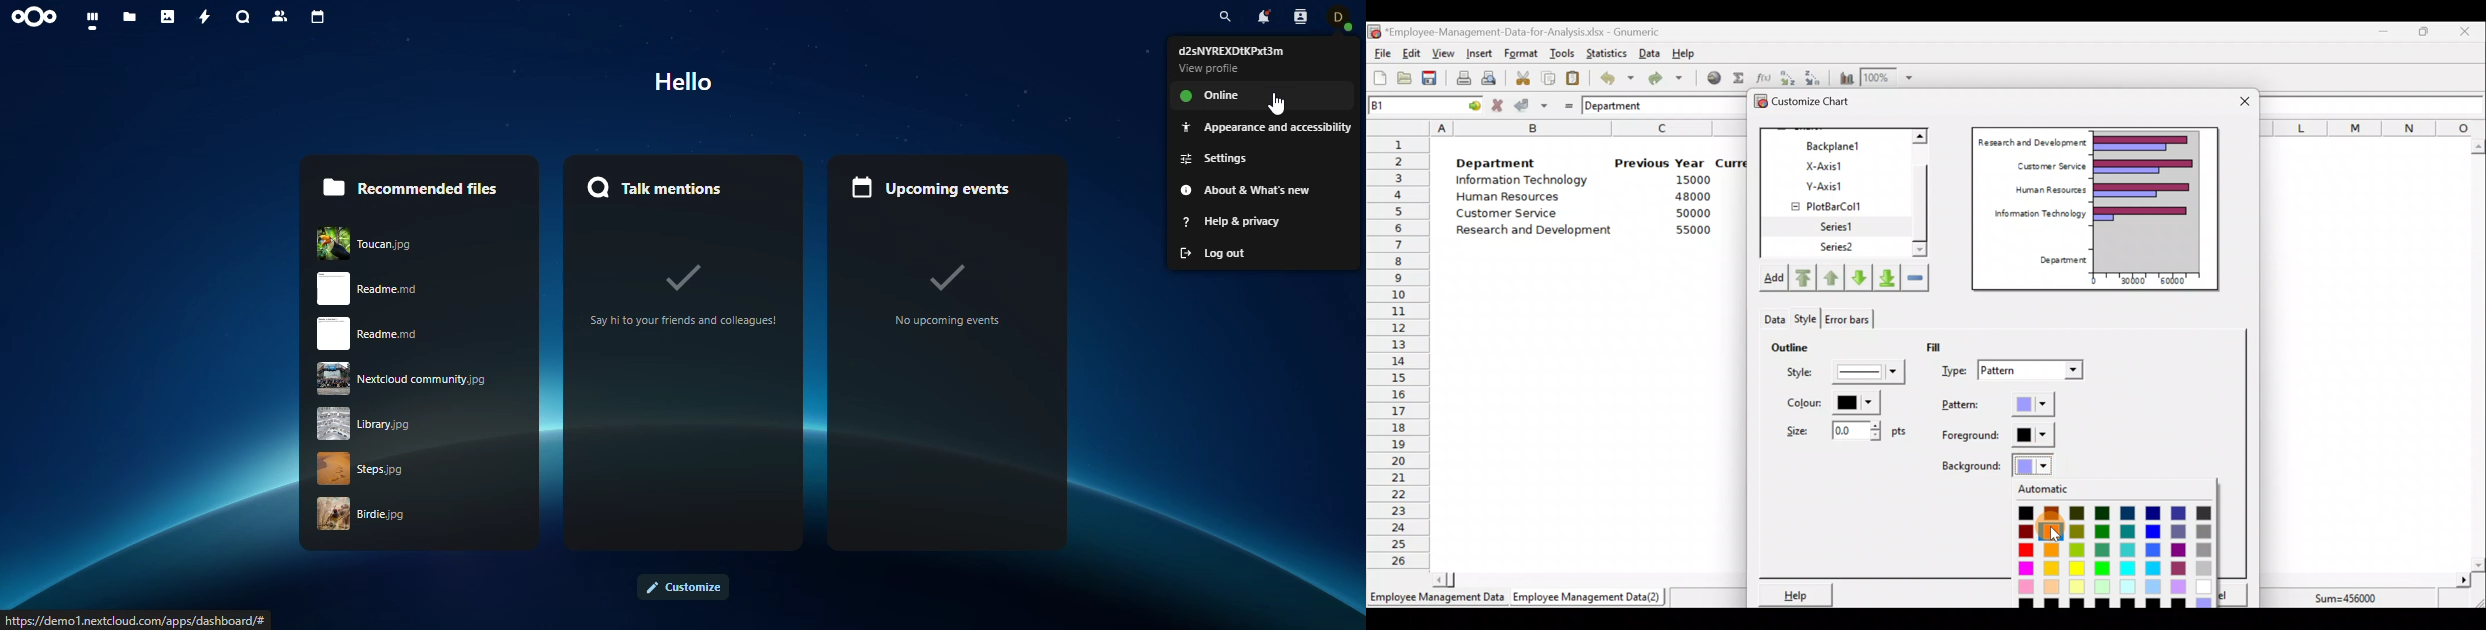 Image resolution: width=2492 pixels, height=644 pixels. I want to click on Close, so click(2244, 103).